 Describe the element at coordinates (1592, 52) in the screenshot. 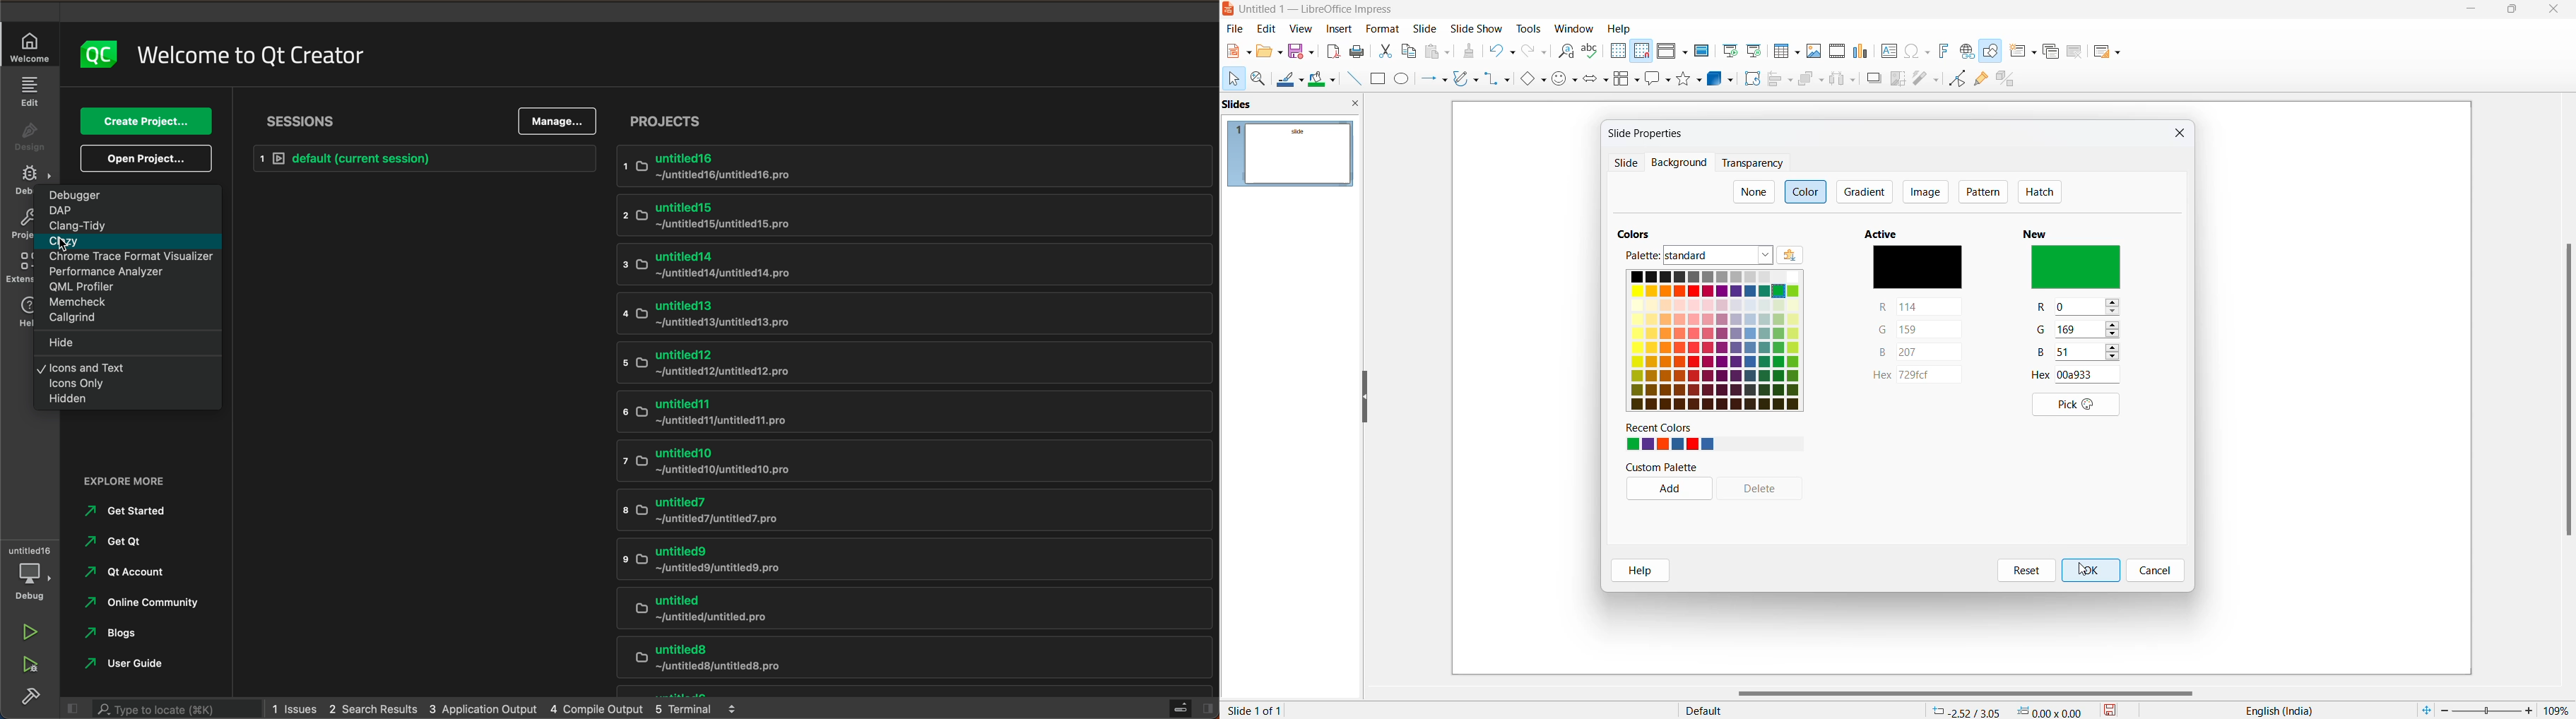

I see `spellings` at that location.